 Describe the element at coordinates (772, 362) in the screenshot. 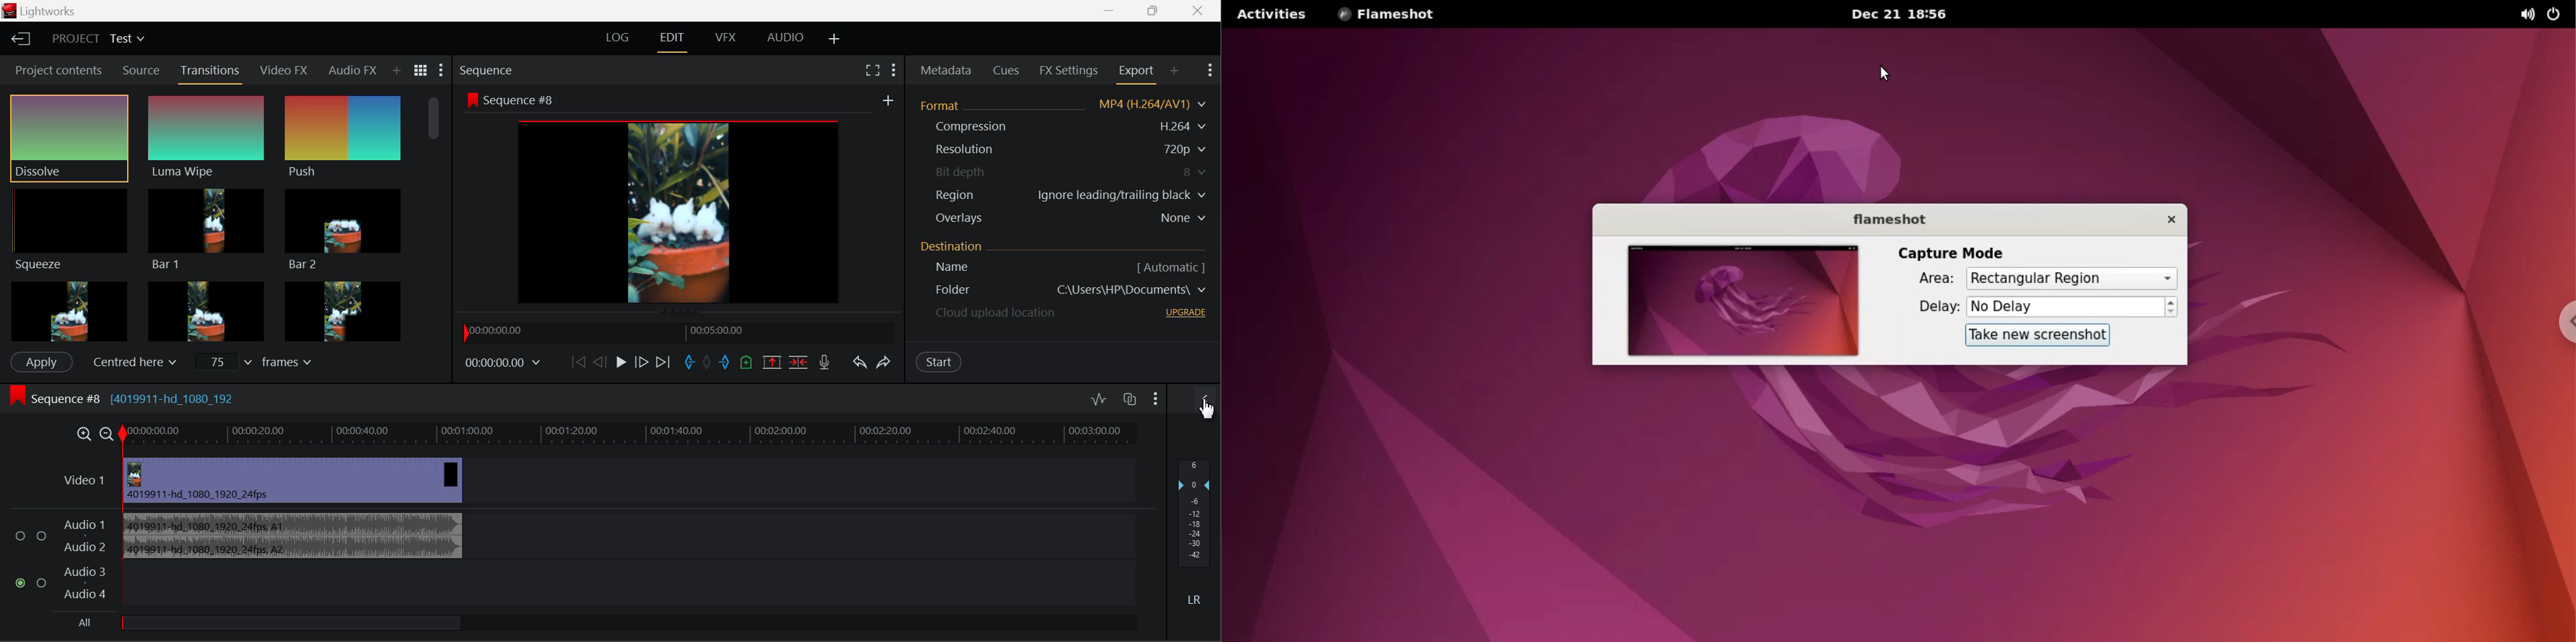

I see `Remove marked section` at that location.